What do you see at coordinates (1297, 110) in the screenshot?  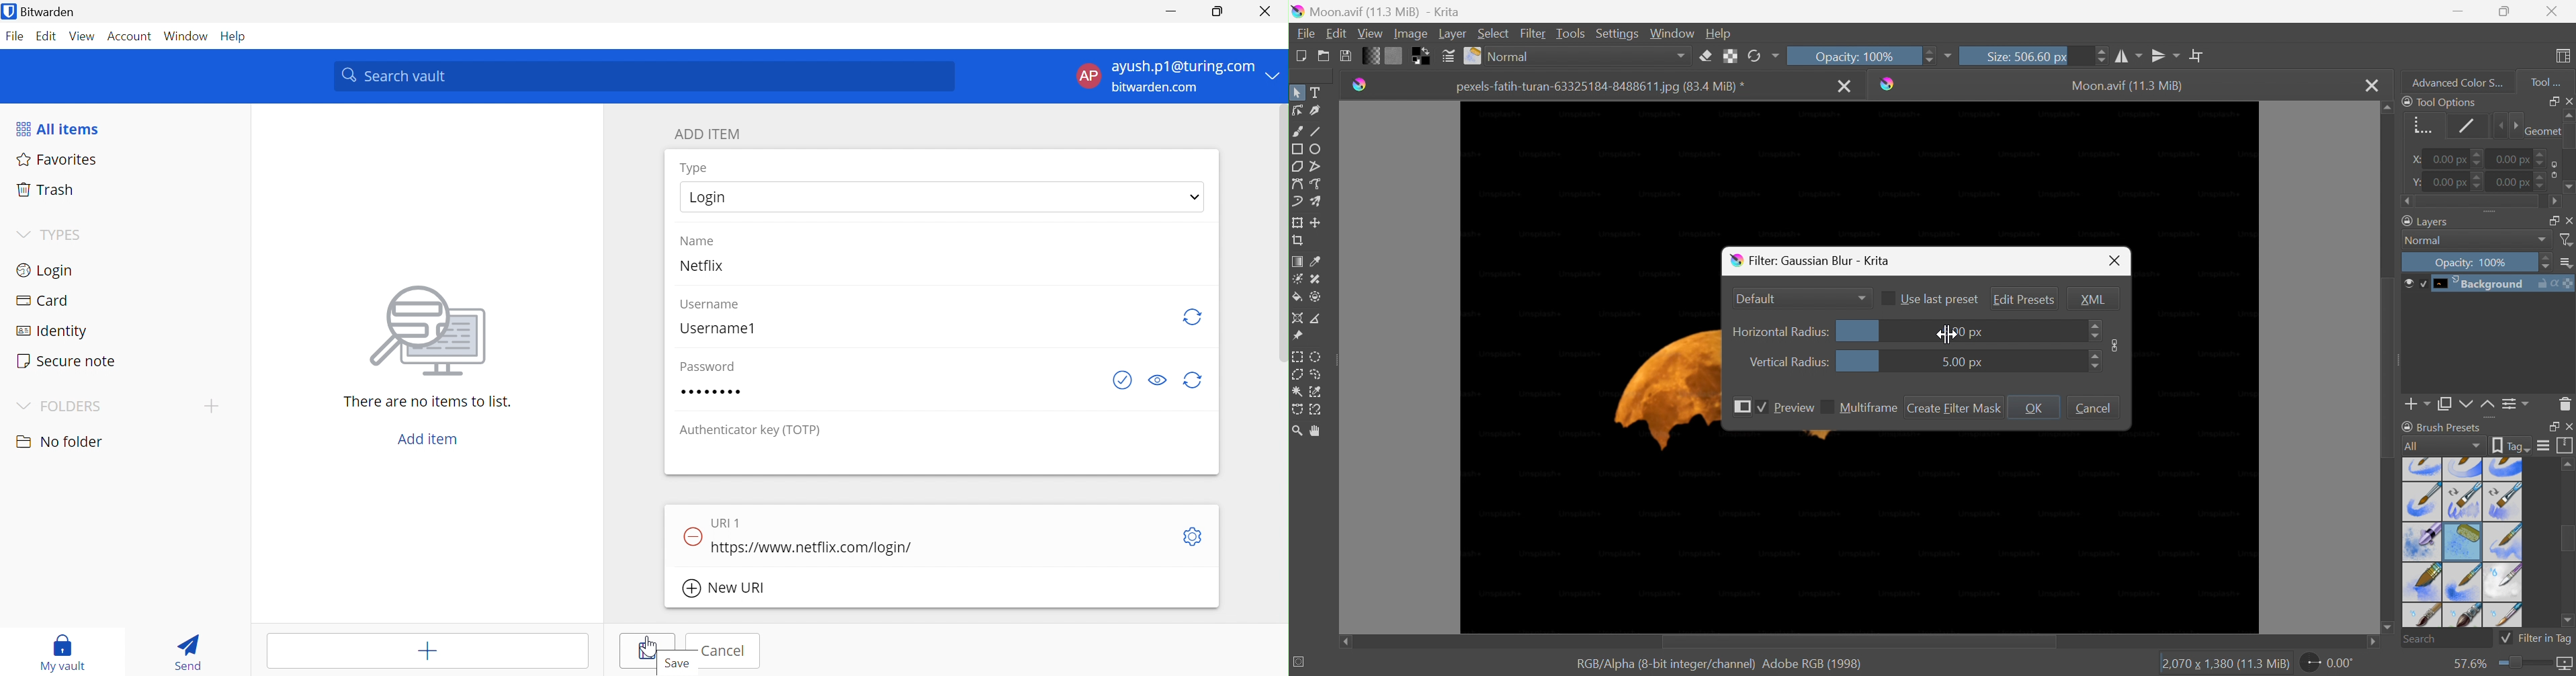 I see `Edit shapes tool` at bounding box center [1297, 110].